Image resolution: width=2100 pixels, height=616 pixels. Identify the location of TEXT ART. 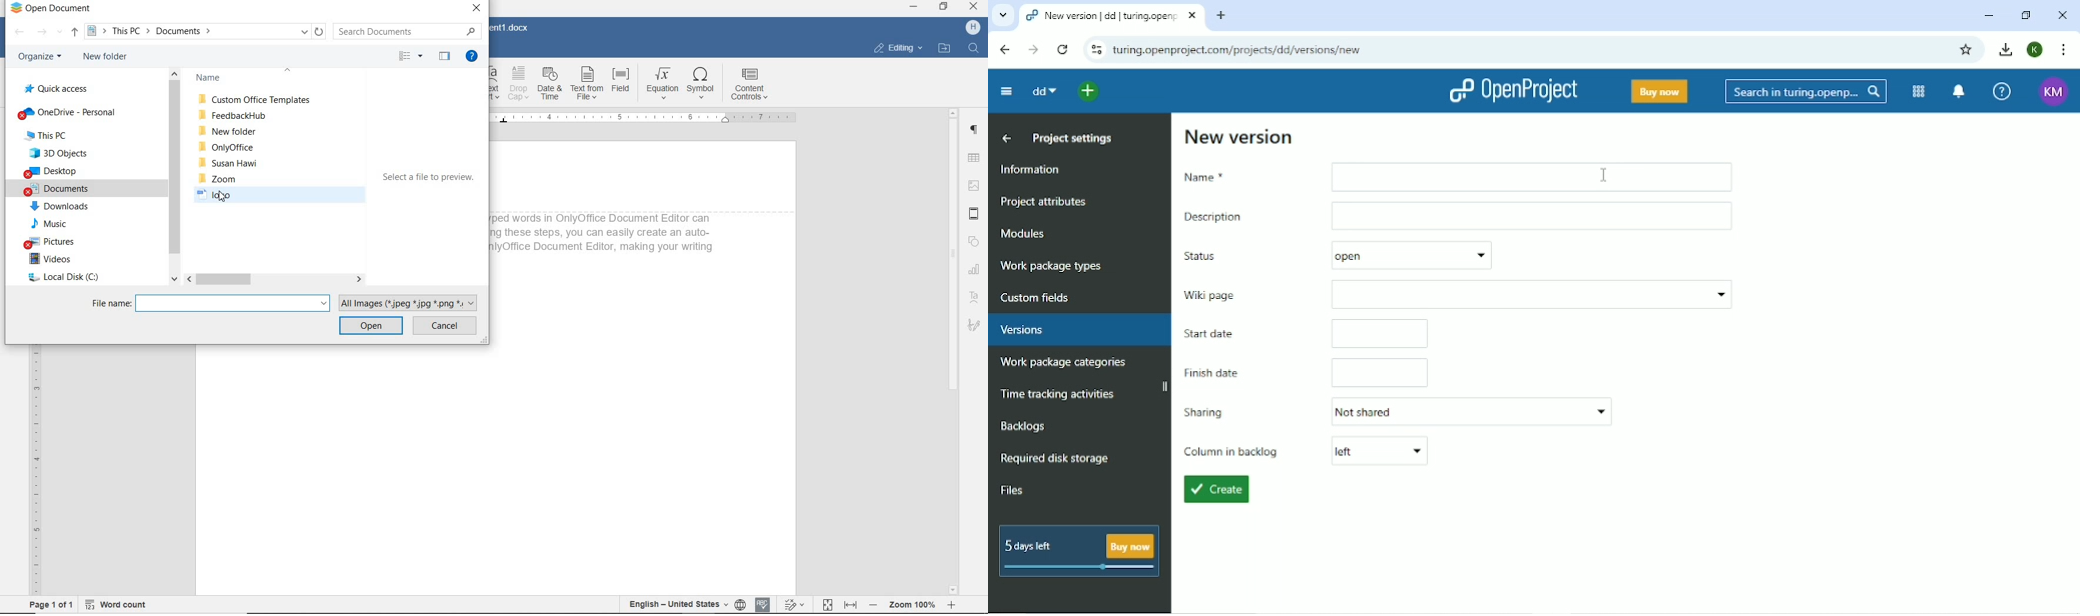
(496, 86).